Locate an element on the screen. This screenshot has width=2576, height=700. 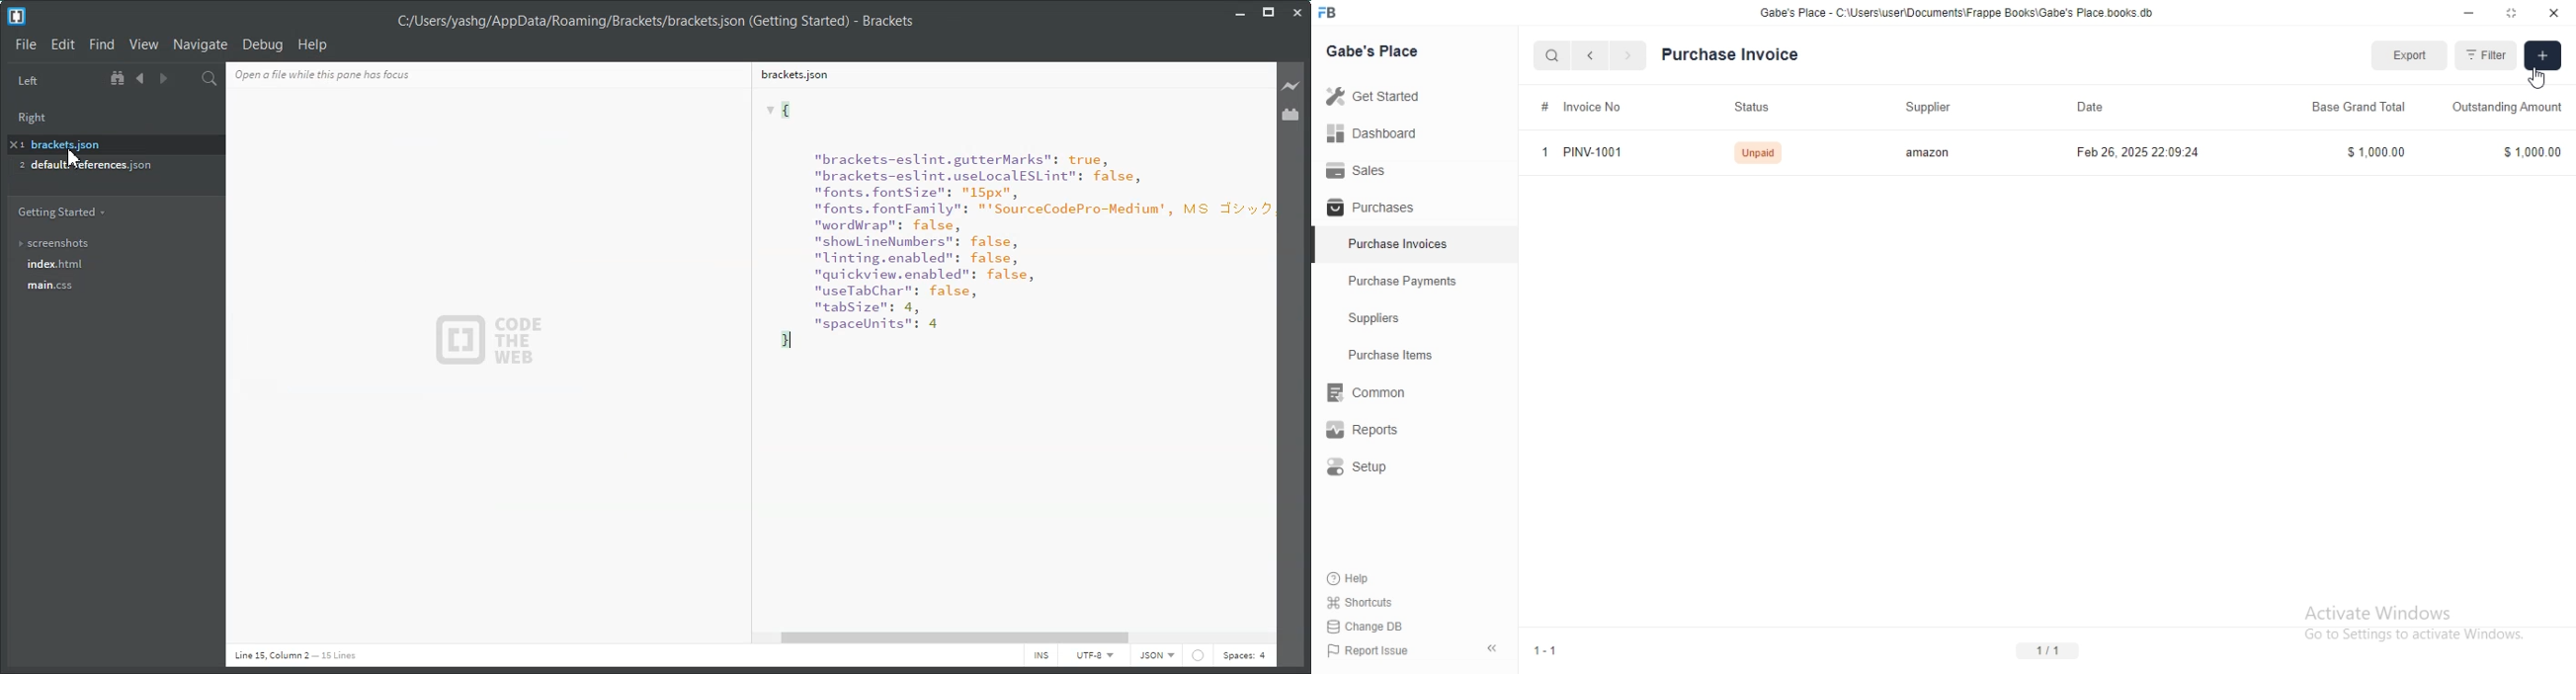
Purchase Items is located at coordinates (1415, 355).